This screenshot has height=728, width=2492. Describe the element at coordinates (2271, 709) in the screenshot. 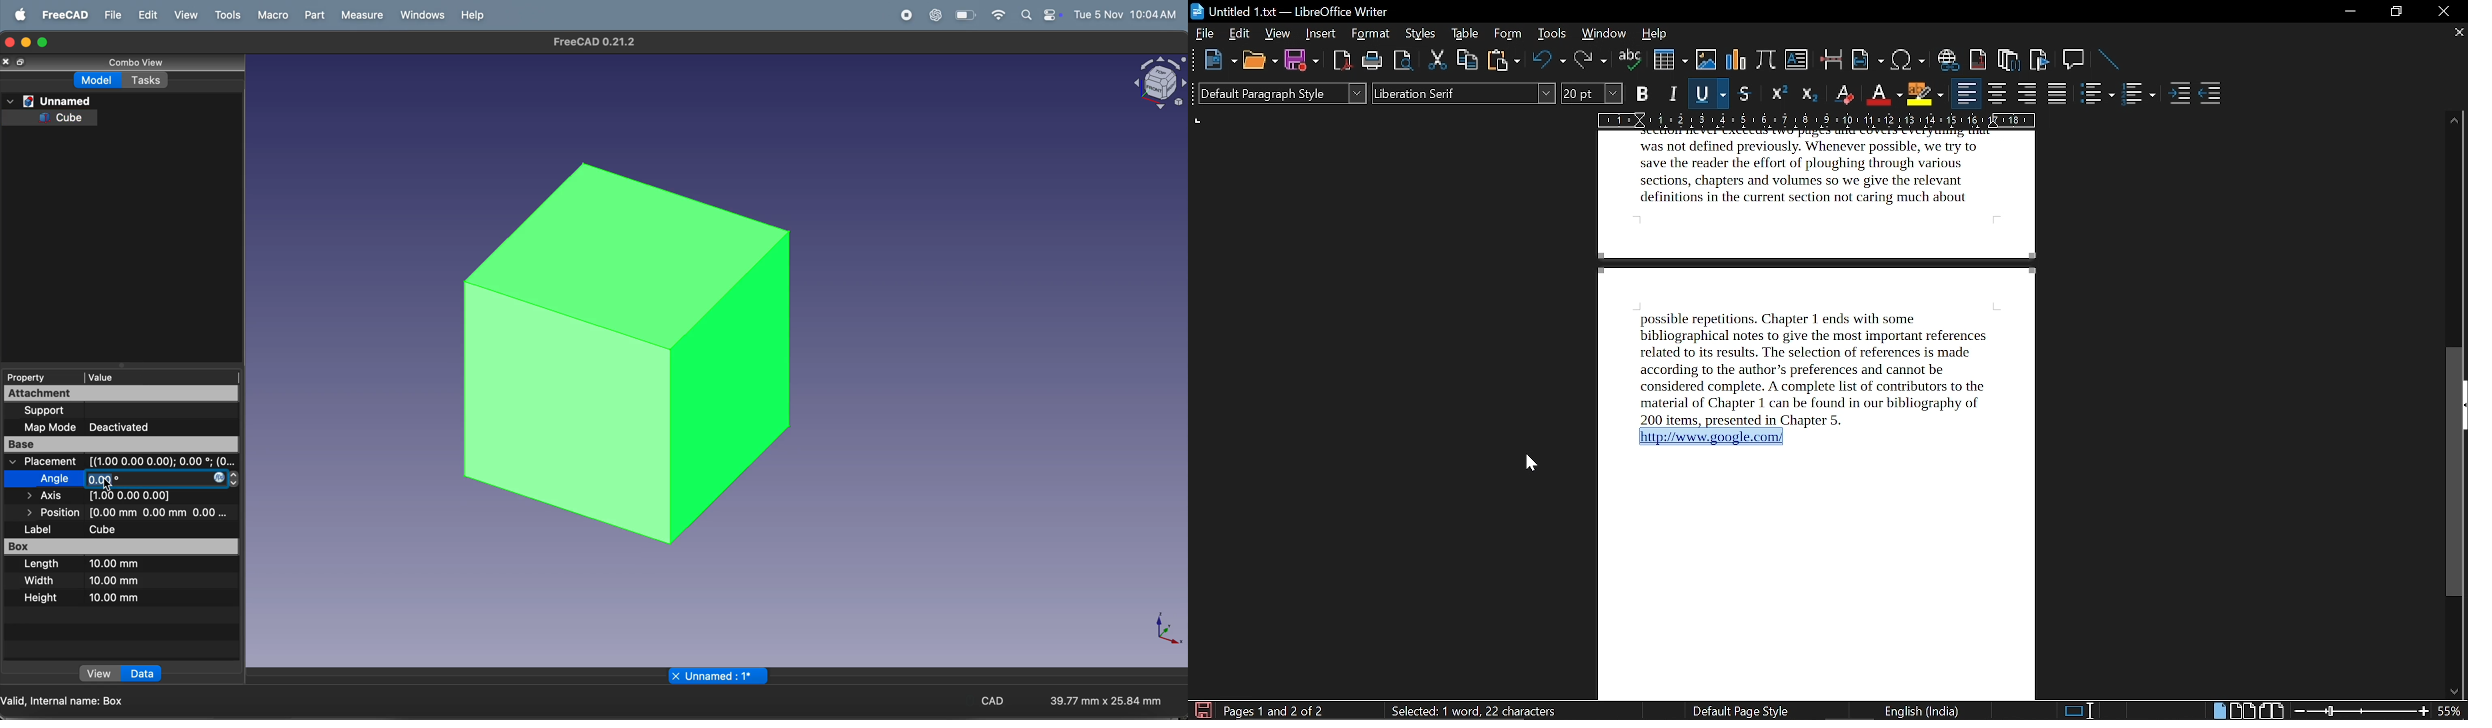

I see `book view` at that location.